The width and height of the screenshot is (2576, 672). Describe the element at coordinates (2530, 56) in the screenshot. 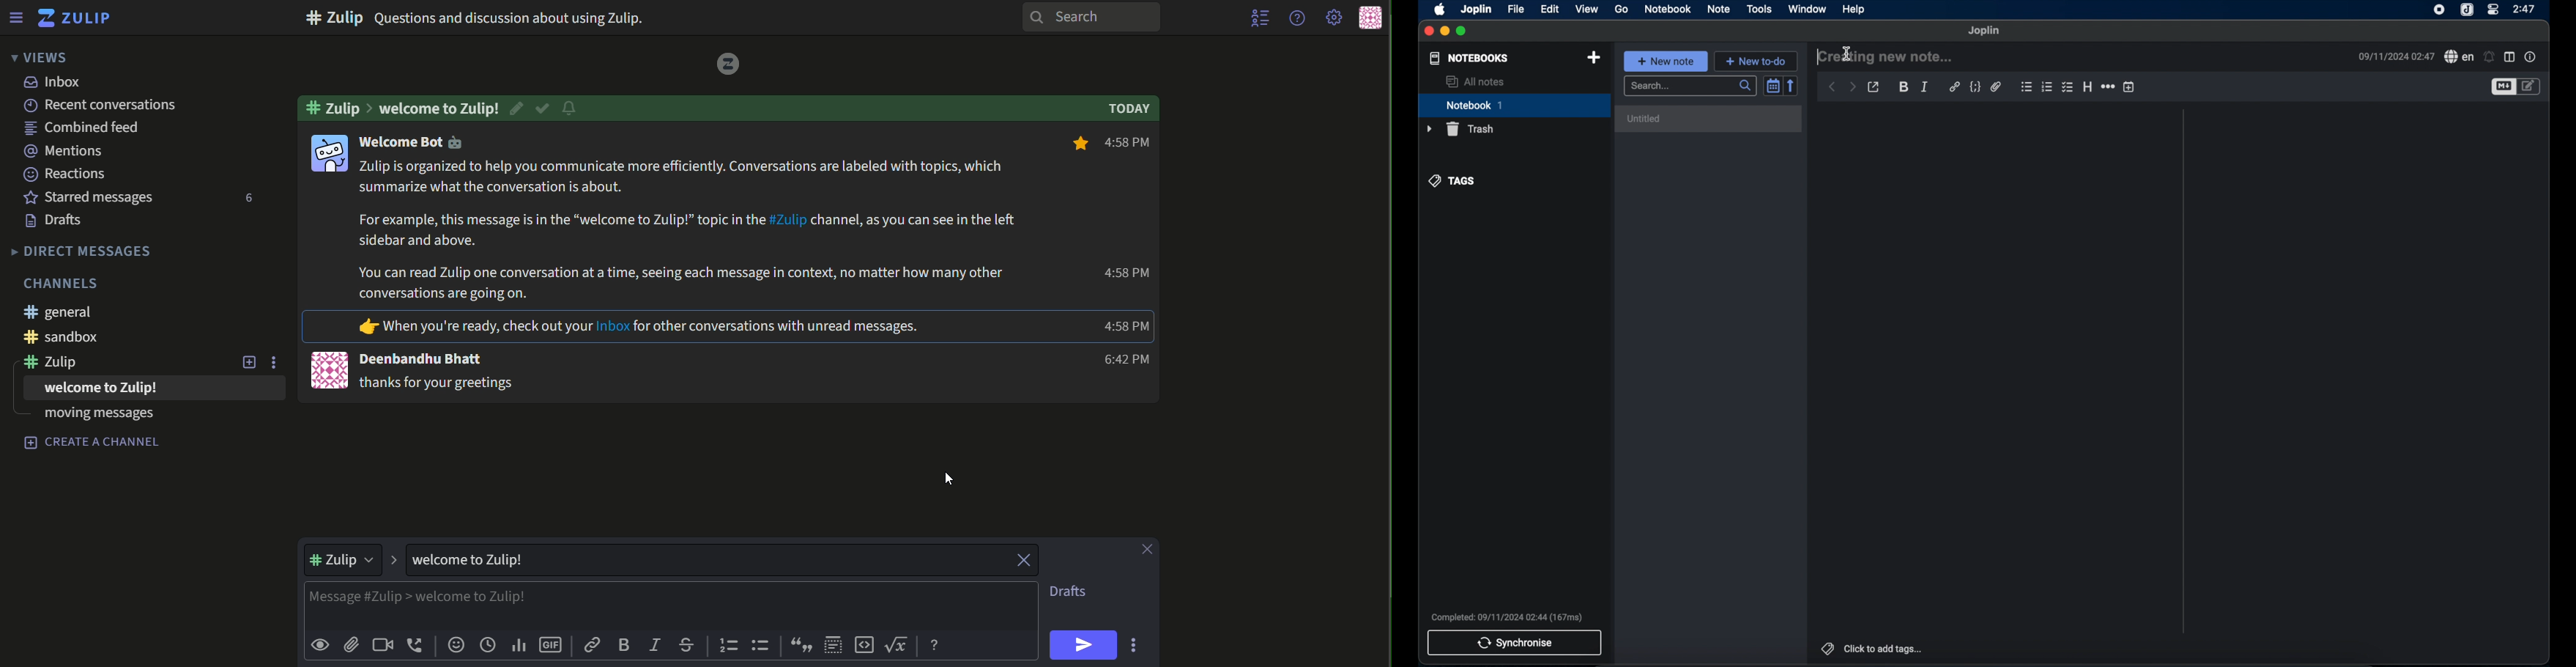

I see `note properties` at that location.